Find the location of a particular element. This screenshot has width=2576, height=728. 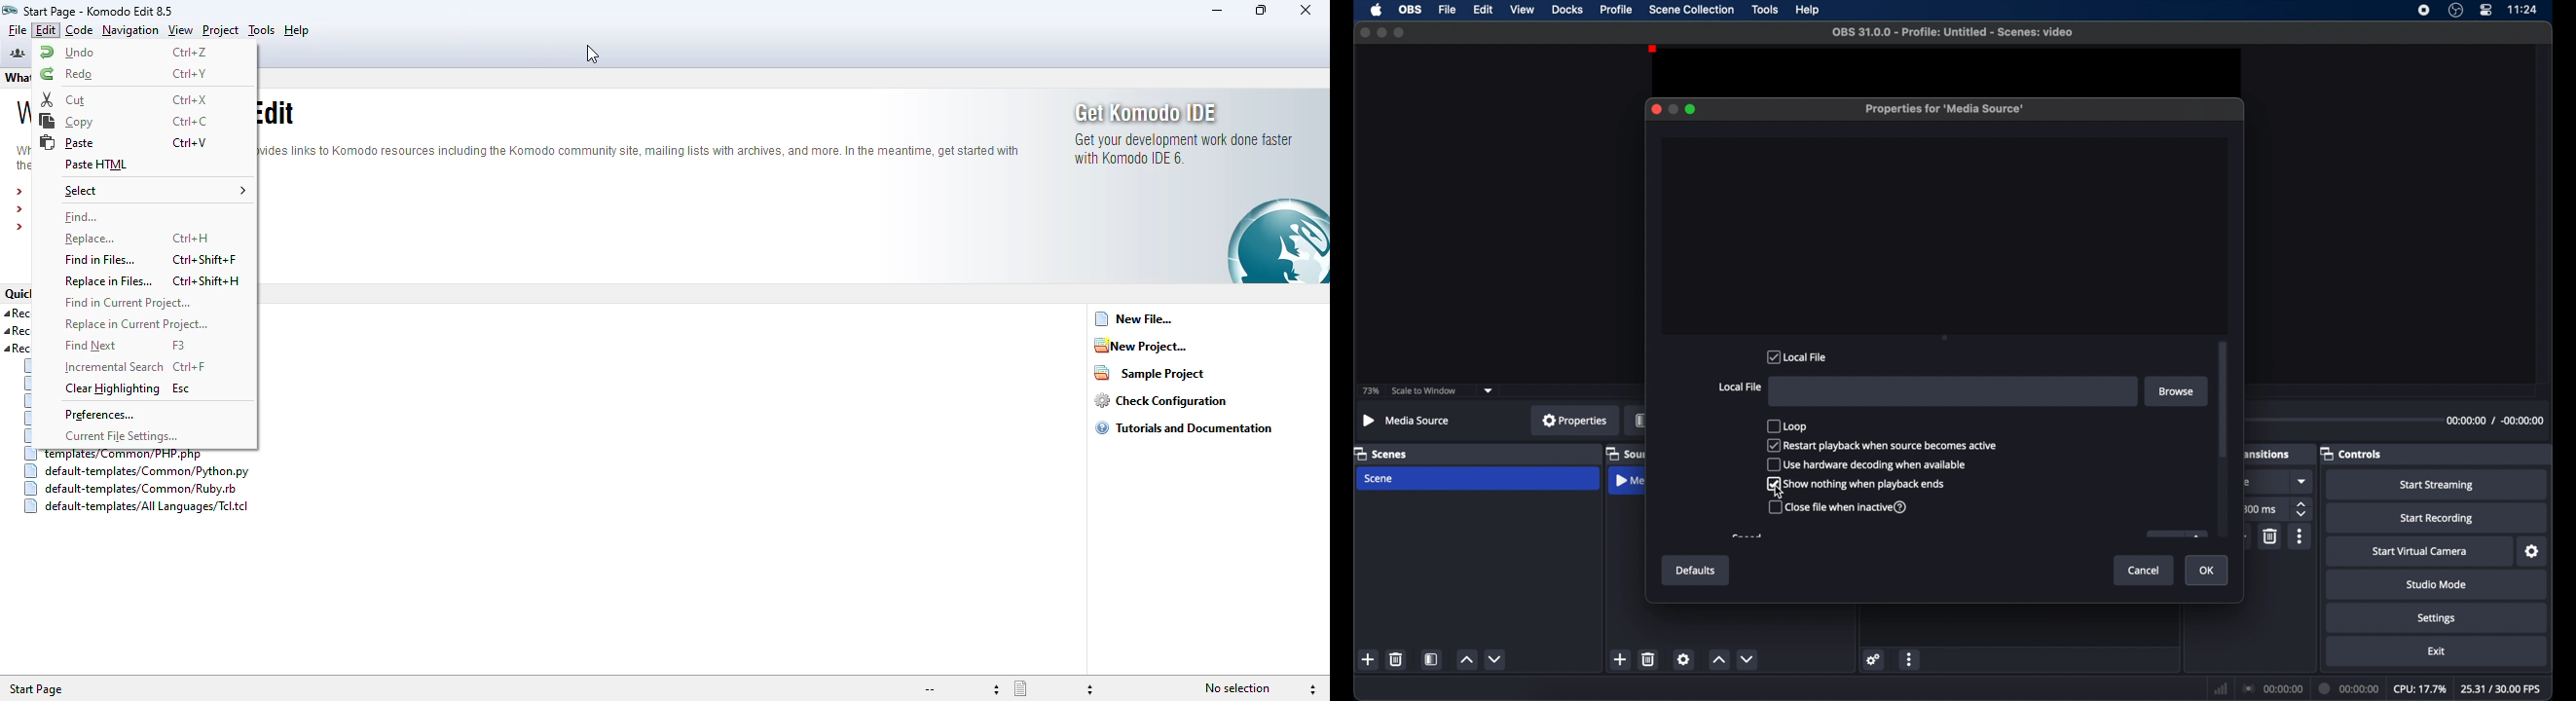

control center is located at coordinates (2485, 10).